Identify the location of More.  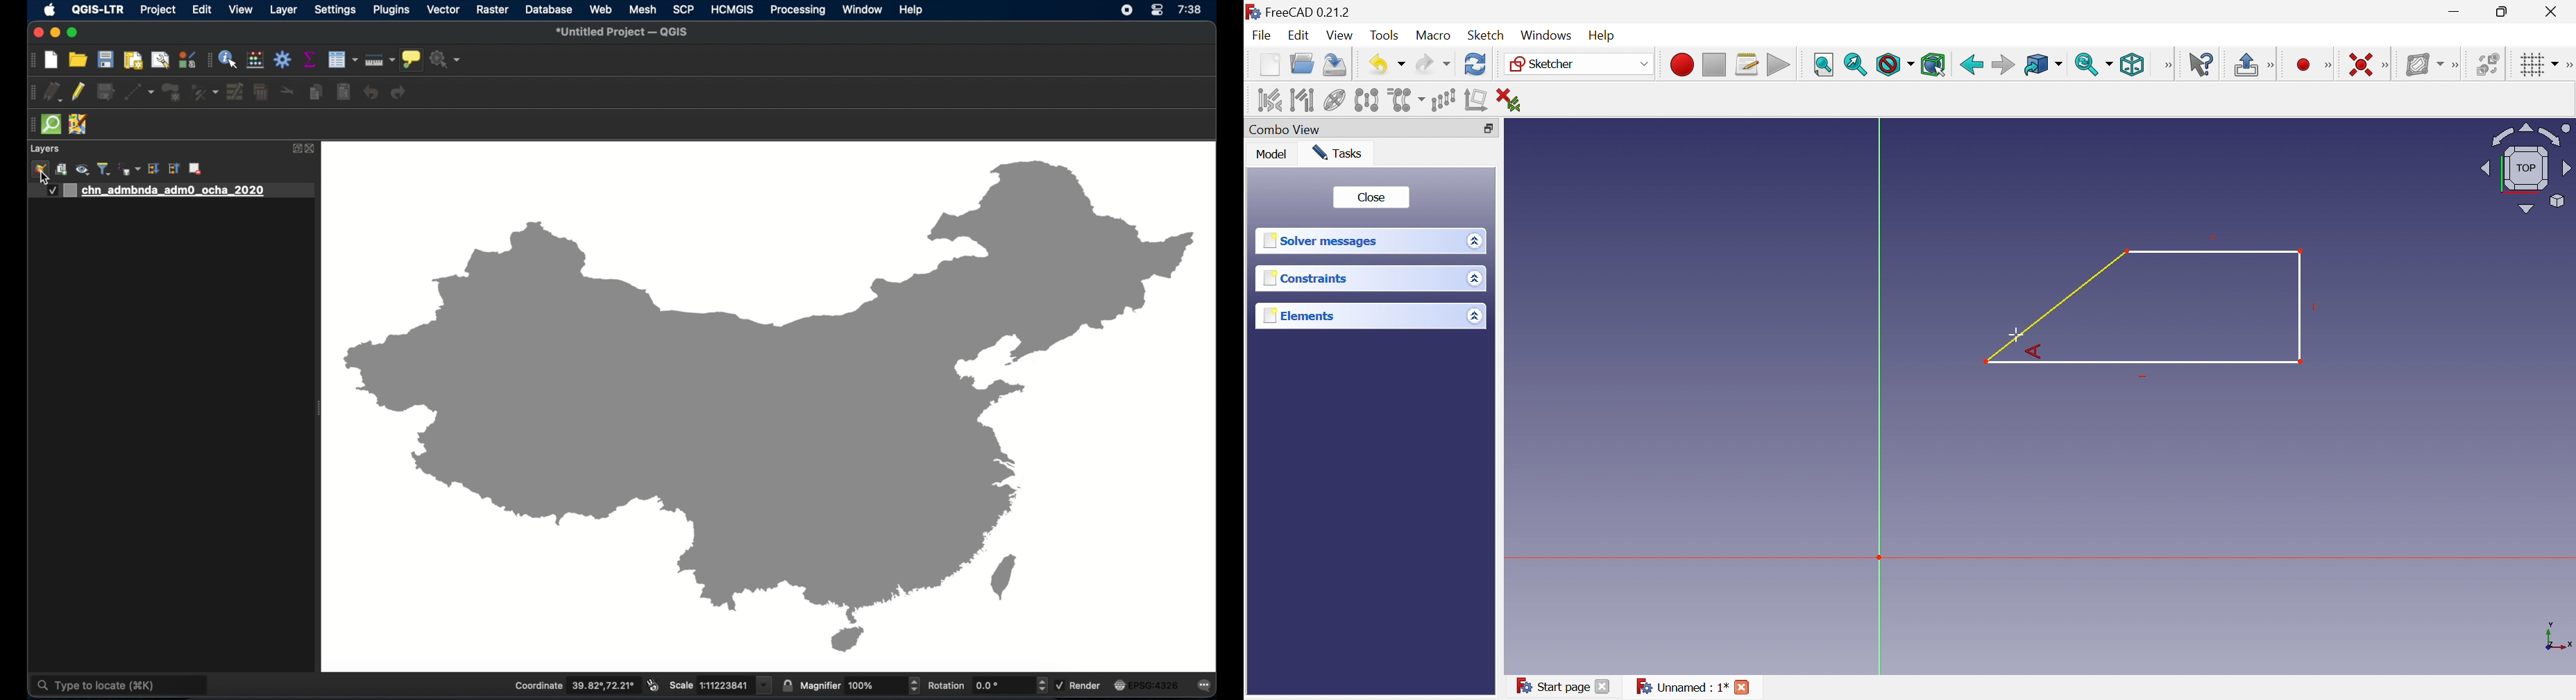
(2387, 64).